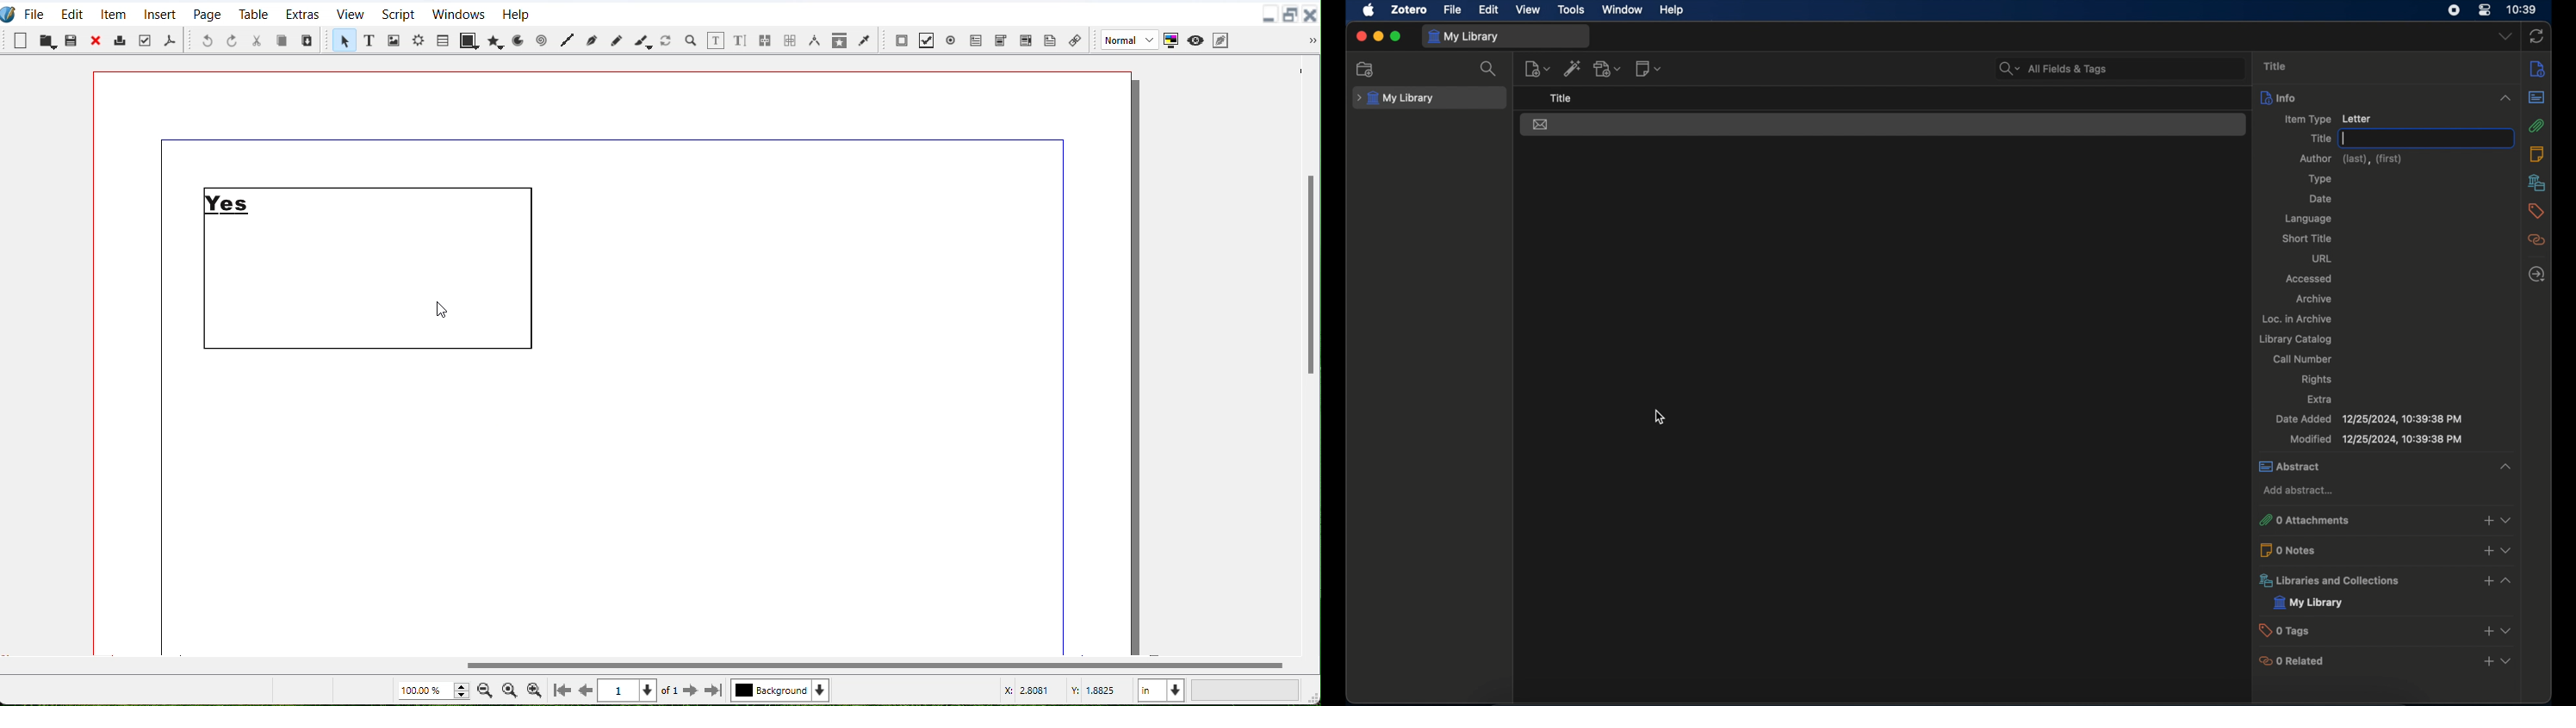 The width and height of the screenshot is (2576, 728). I want to click on 0 tags, so click(2288, 630).